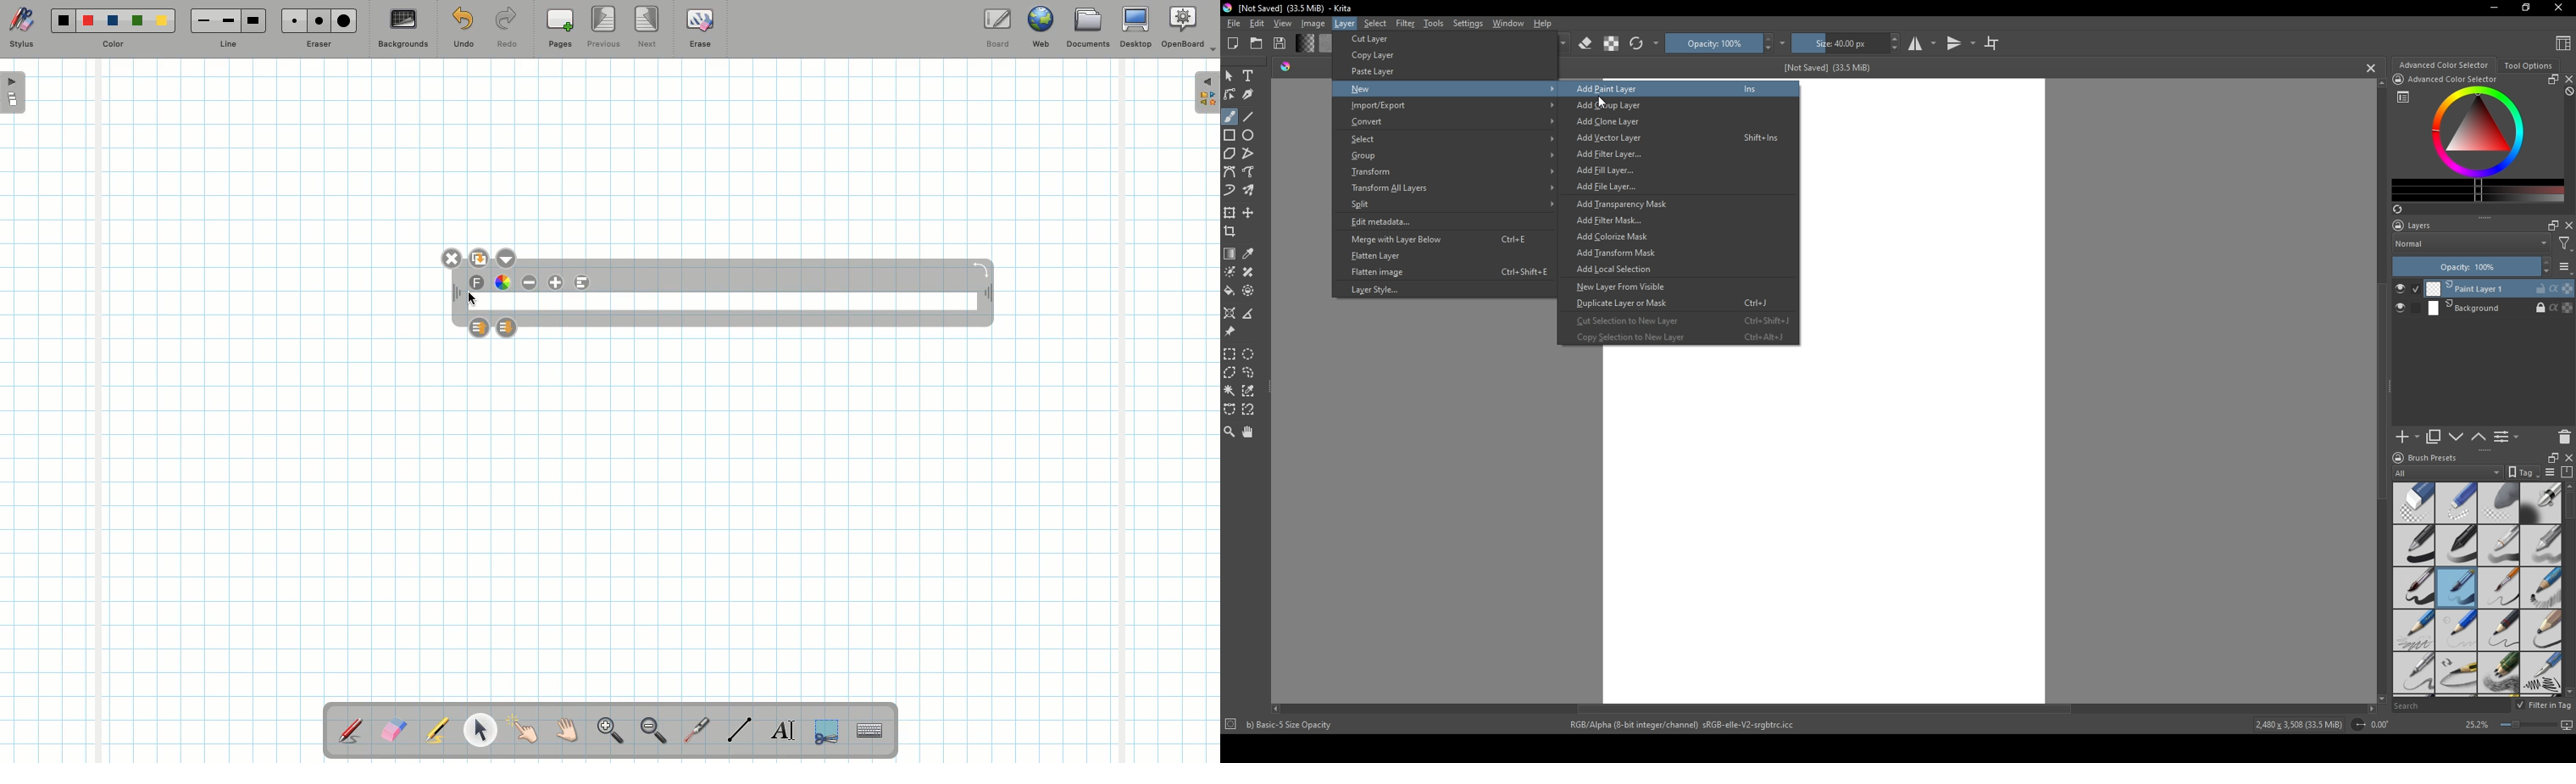 Image resolution: width=2576 pixels, height=784 pixels. Describe the element at coordinates (2456, 437) in the screenshot. I see `down` at that location.